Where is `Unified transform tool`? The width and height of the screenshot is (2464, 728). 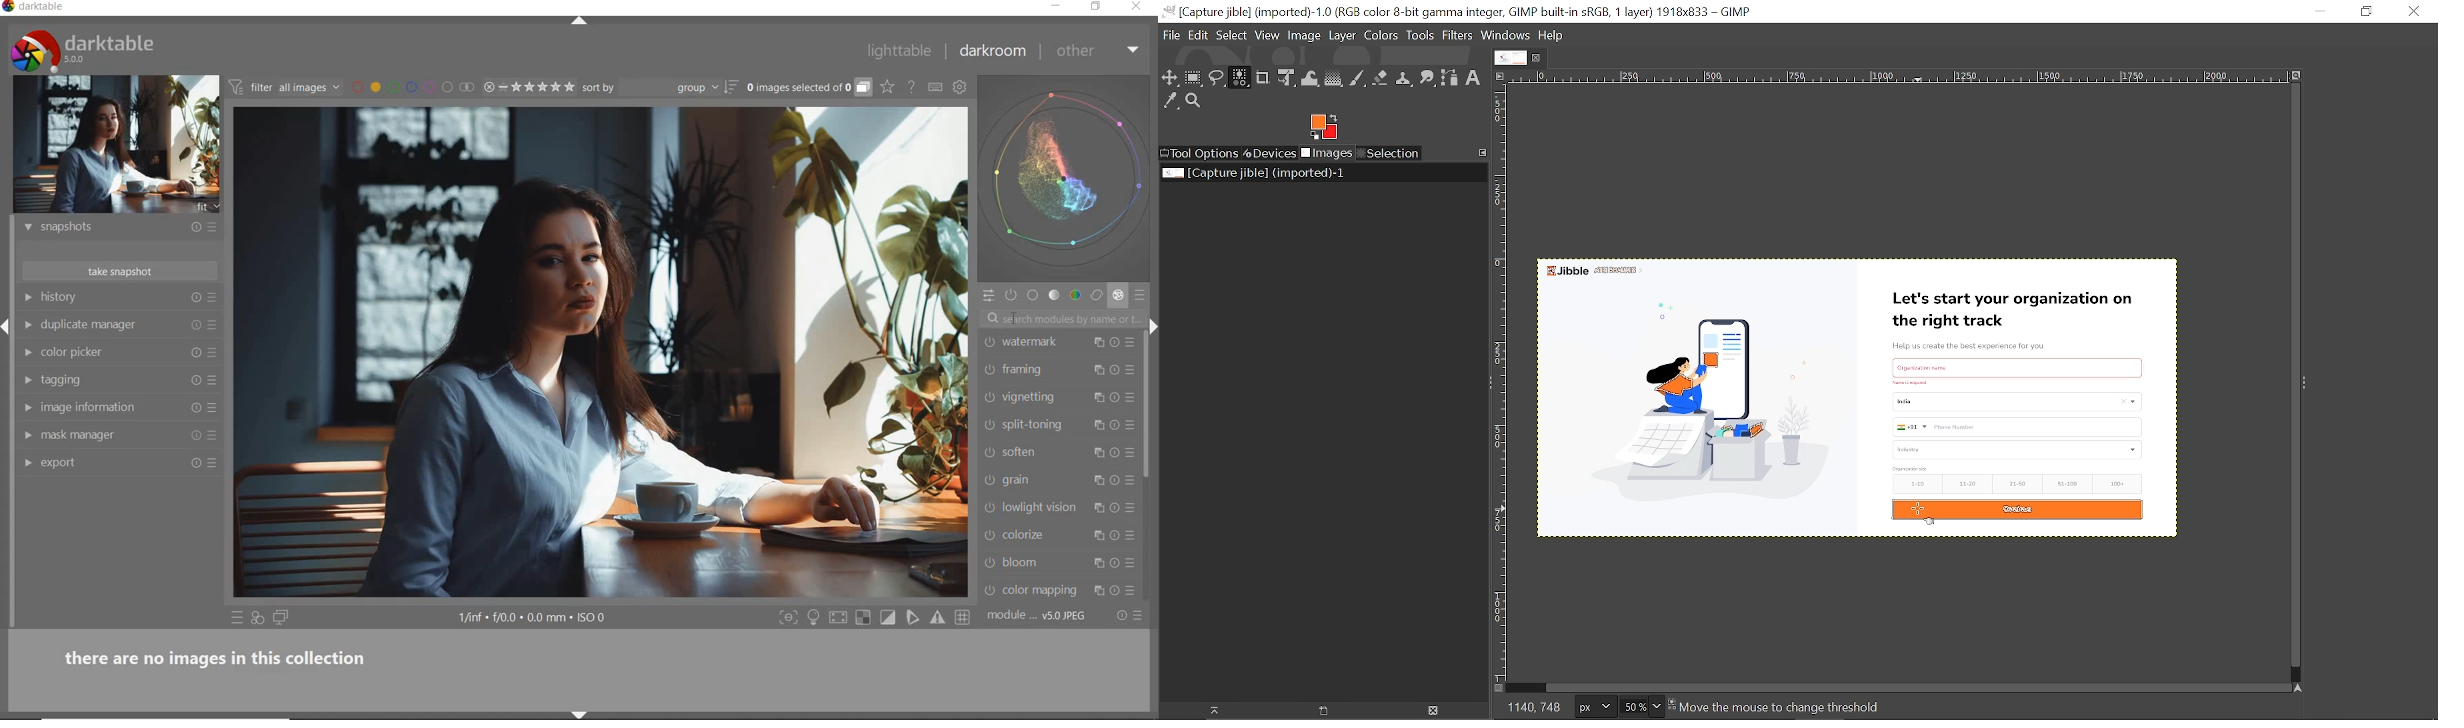 Unified transform tool is located at coordinates (1286, 78).